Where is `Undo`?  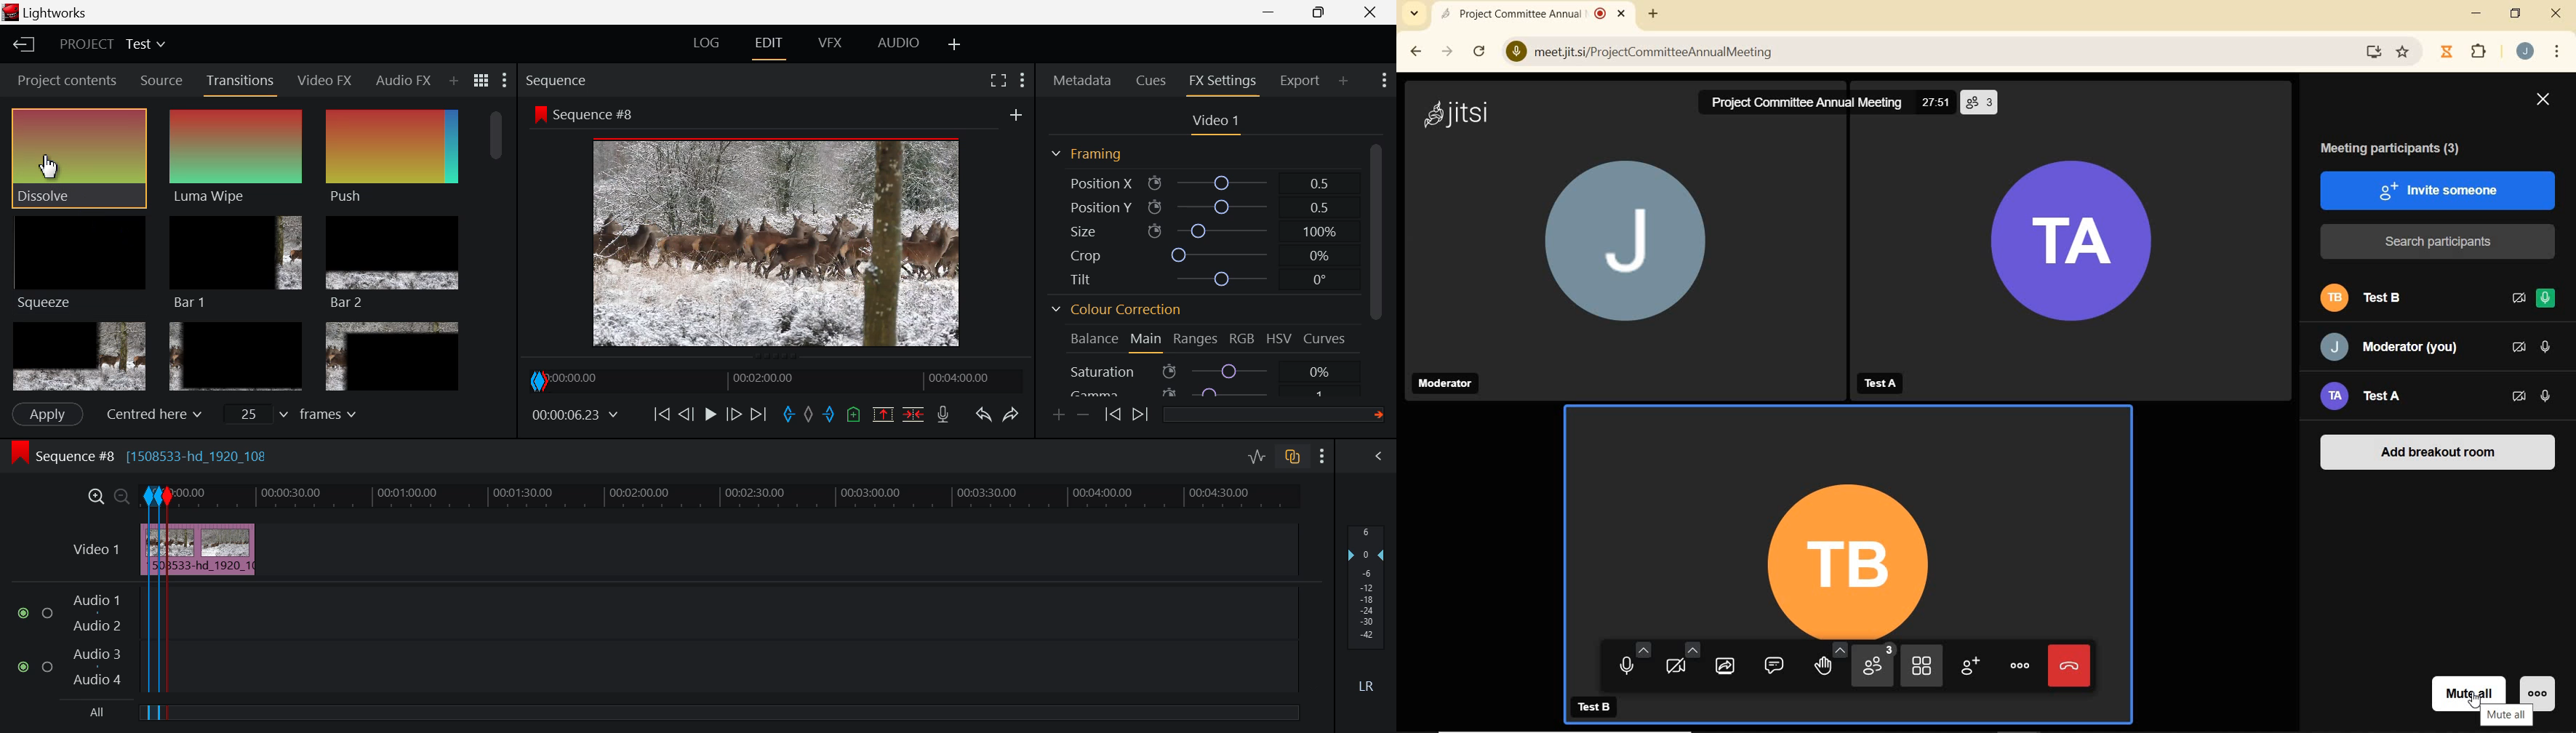
Undo is located at coordinates (982, 413).